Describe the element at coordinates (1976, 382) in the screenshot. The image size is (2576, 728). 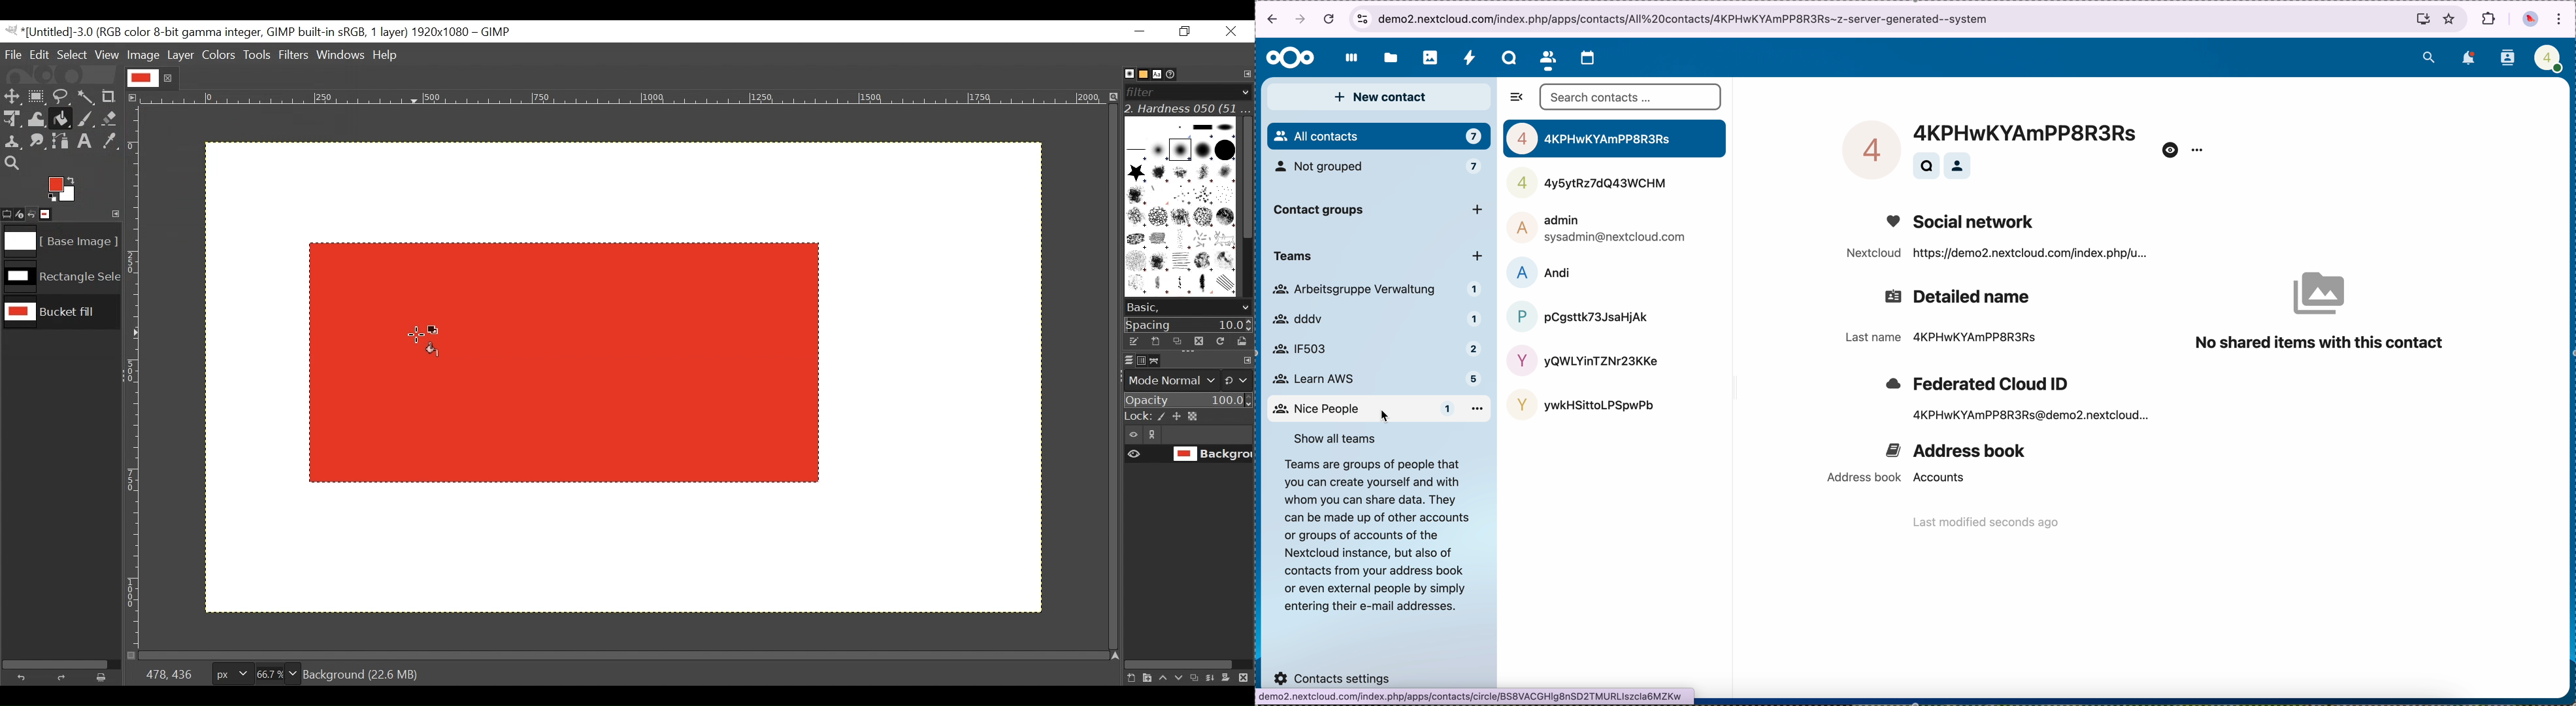
I see `federated Cloud ID` at that location.